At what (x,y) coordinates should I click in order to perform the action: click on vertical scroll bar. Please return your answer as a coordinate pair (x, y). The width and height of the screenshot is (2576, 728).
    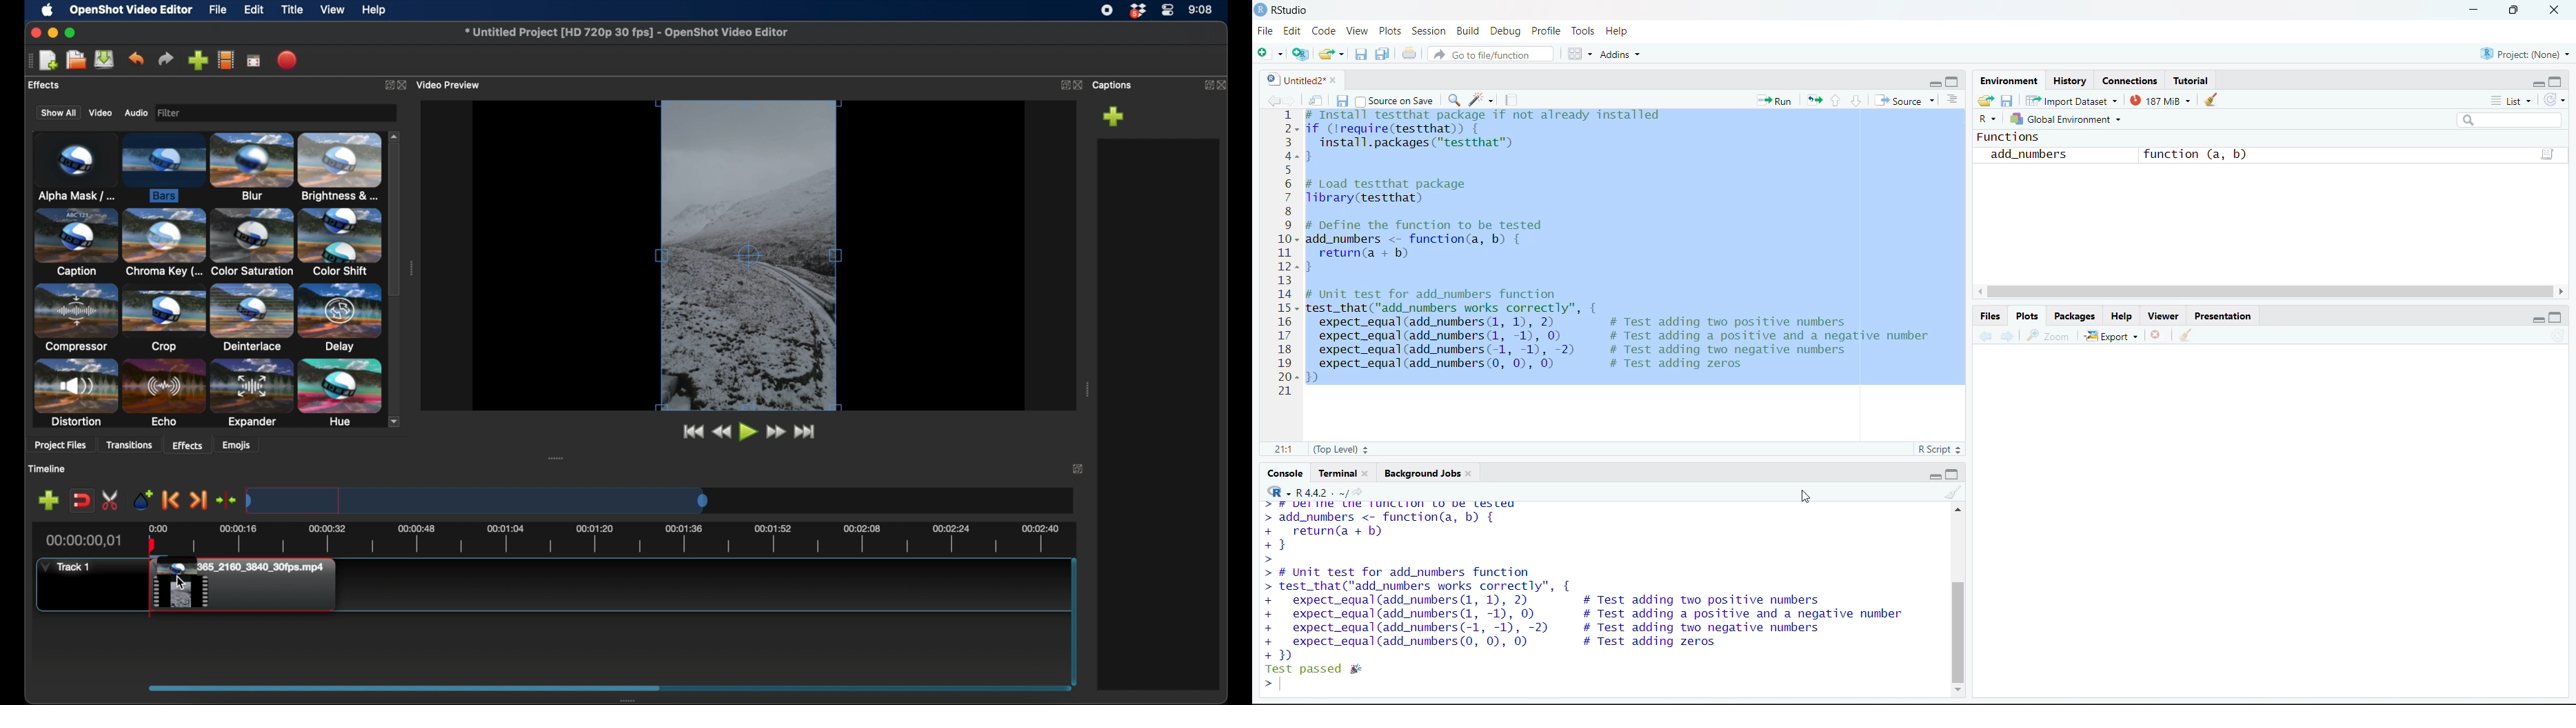
    Looking at the image, I should click on (1960, 631).